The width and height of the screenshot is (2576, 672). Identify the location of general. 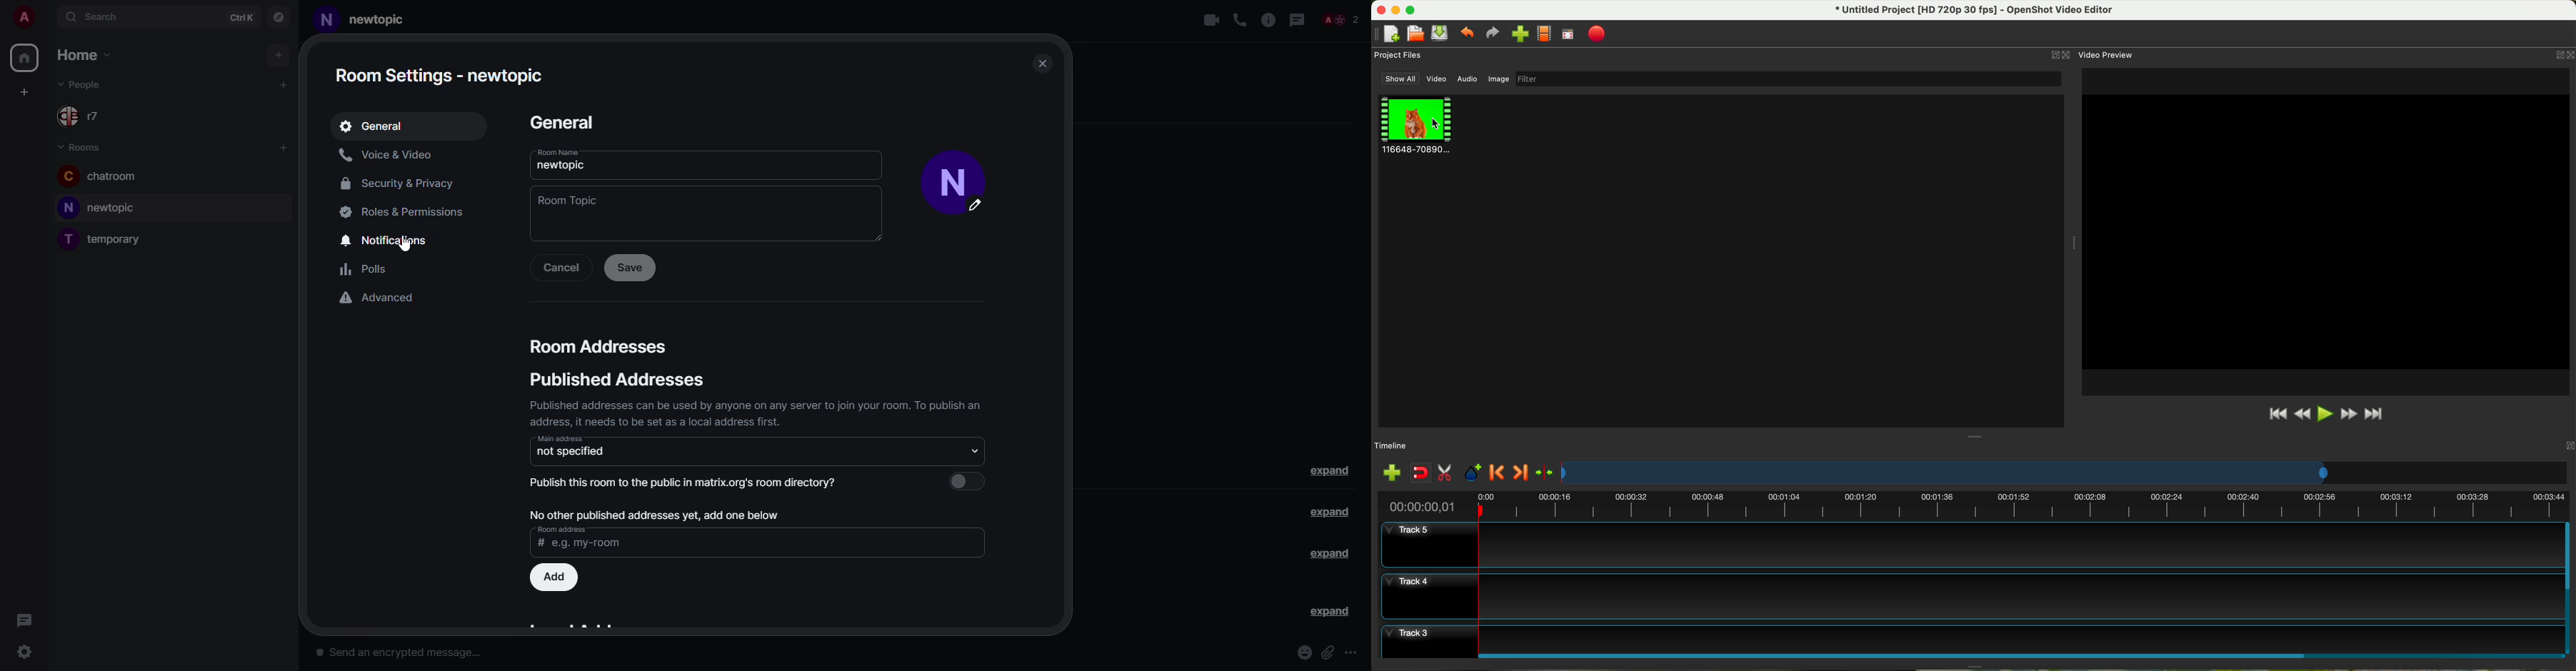
(570, 123).